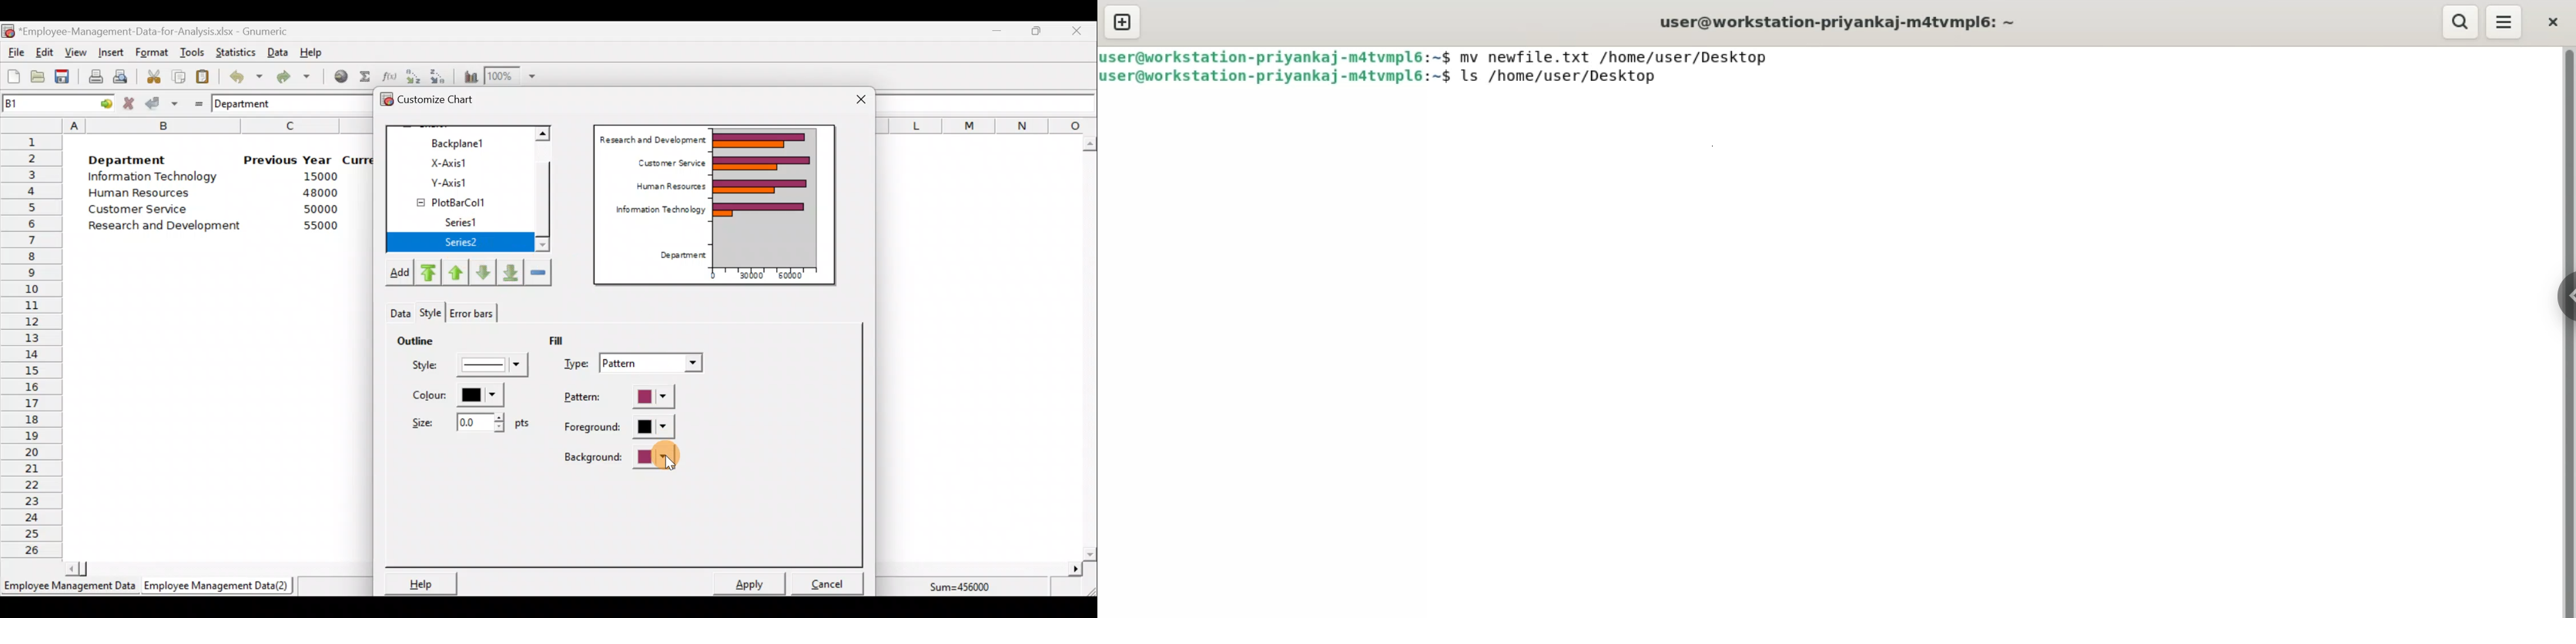 The height and width of the screenshot is (644, 2576). What do you see at coordinates (130, 103) in the screenshot?
I see `Cancel change` at bounding box center [130, 103].